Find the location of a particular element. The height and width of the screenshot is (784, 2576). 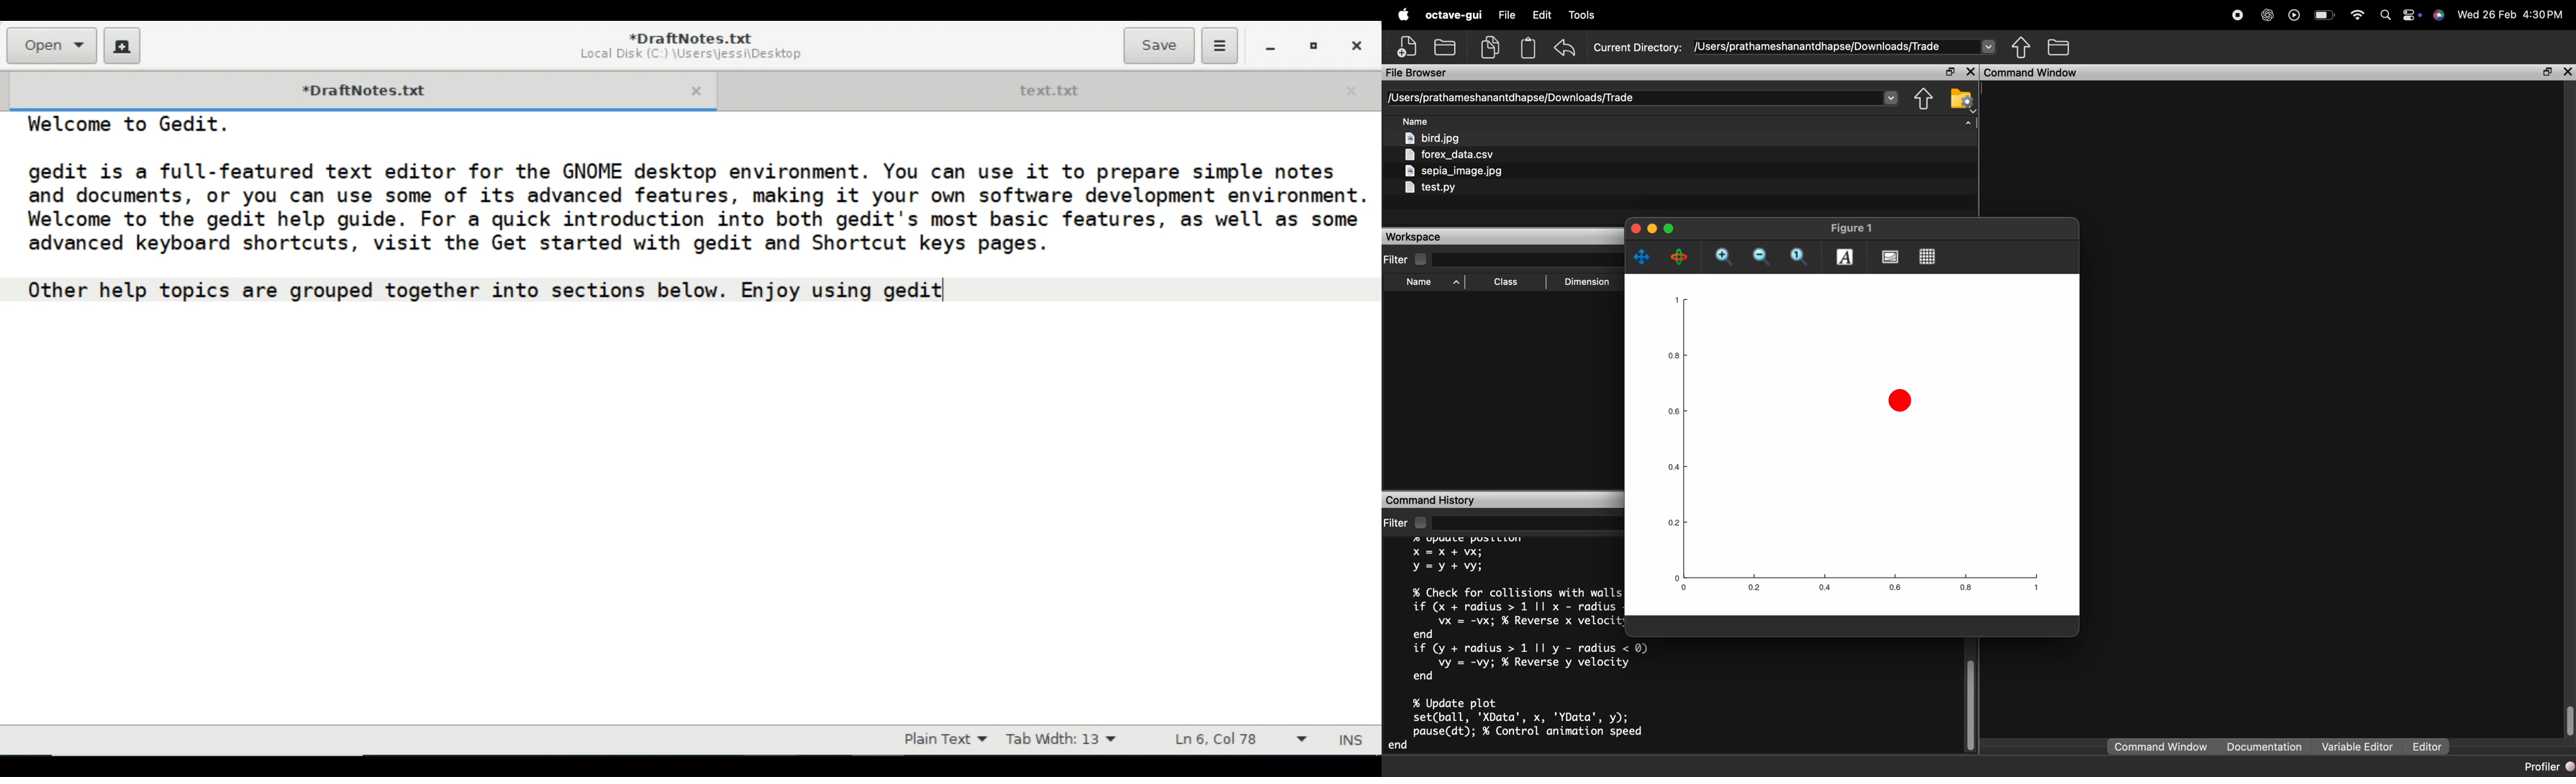

end is located at coordinates (1424, 633).